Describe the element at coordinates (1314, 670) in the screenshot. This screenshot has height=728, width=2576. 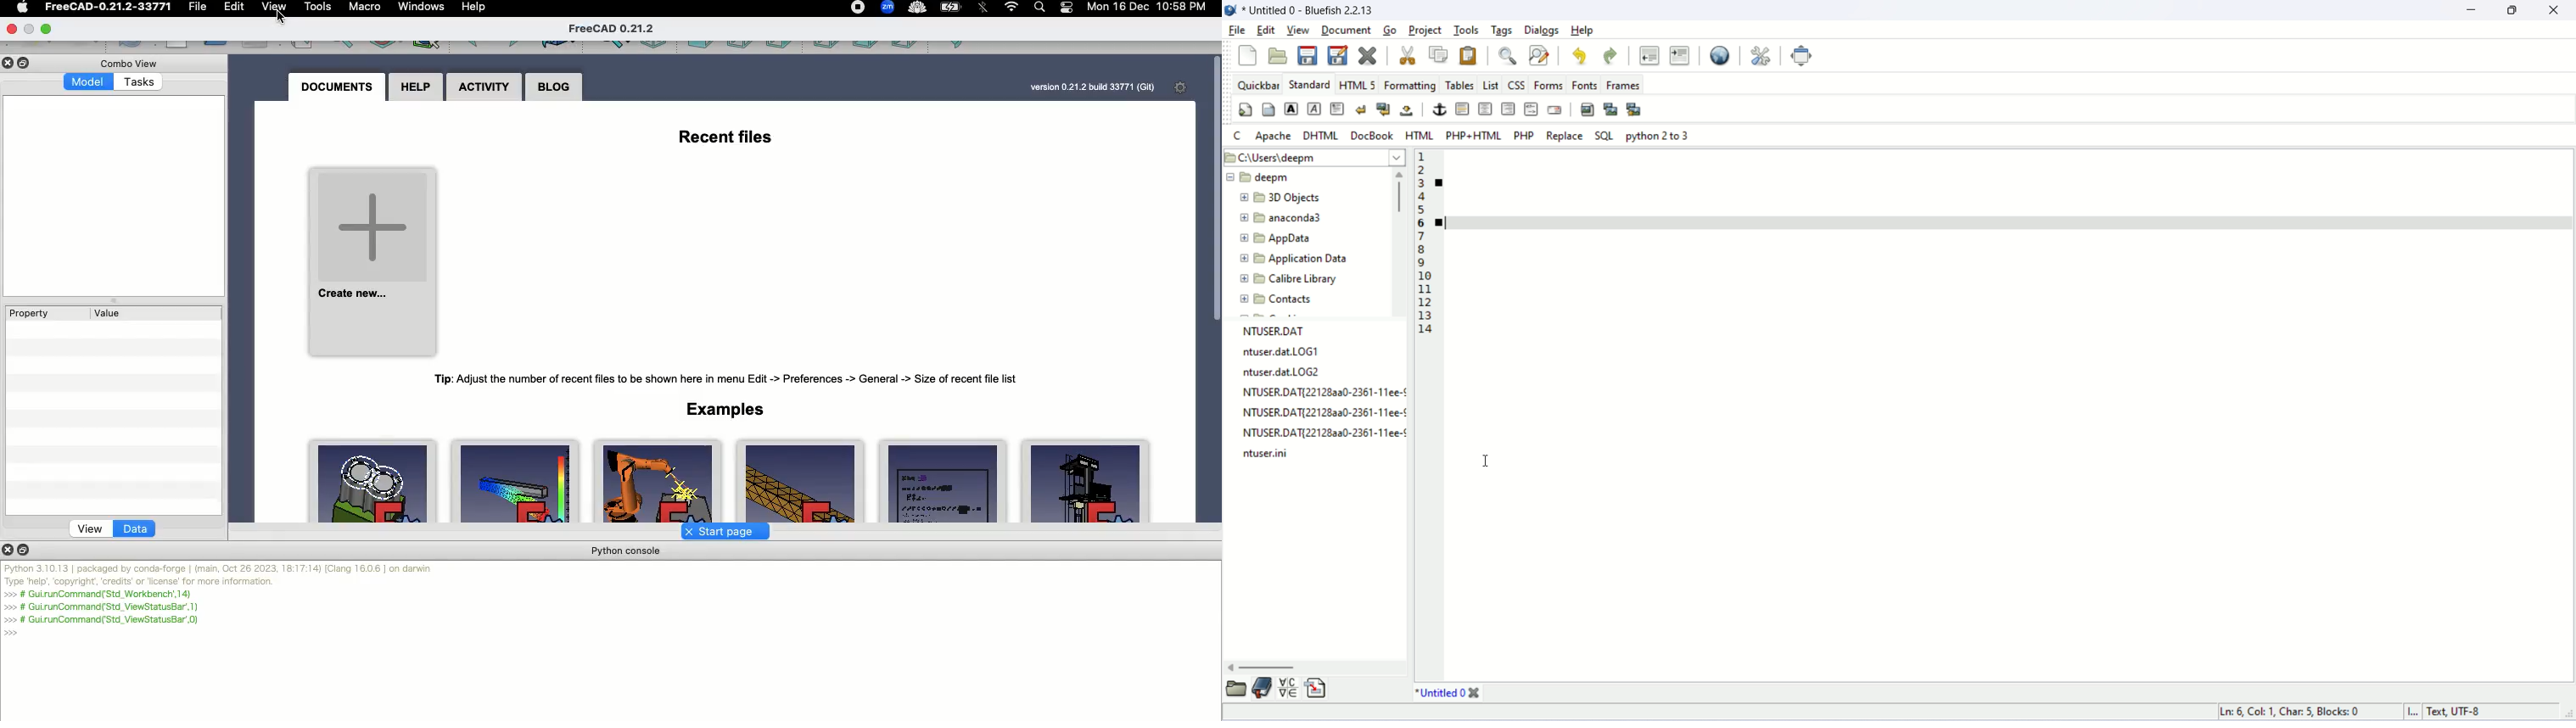
I see `scroll bar` at that location.